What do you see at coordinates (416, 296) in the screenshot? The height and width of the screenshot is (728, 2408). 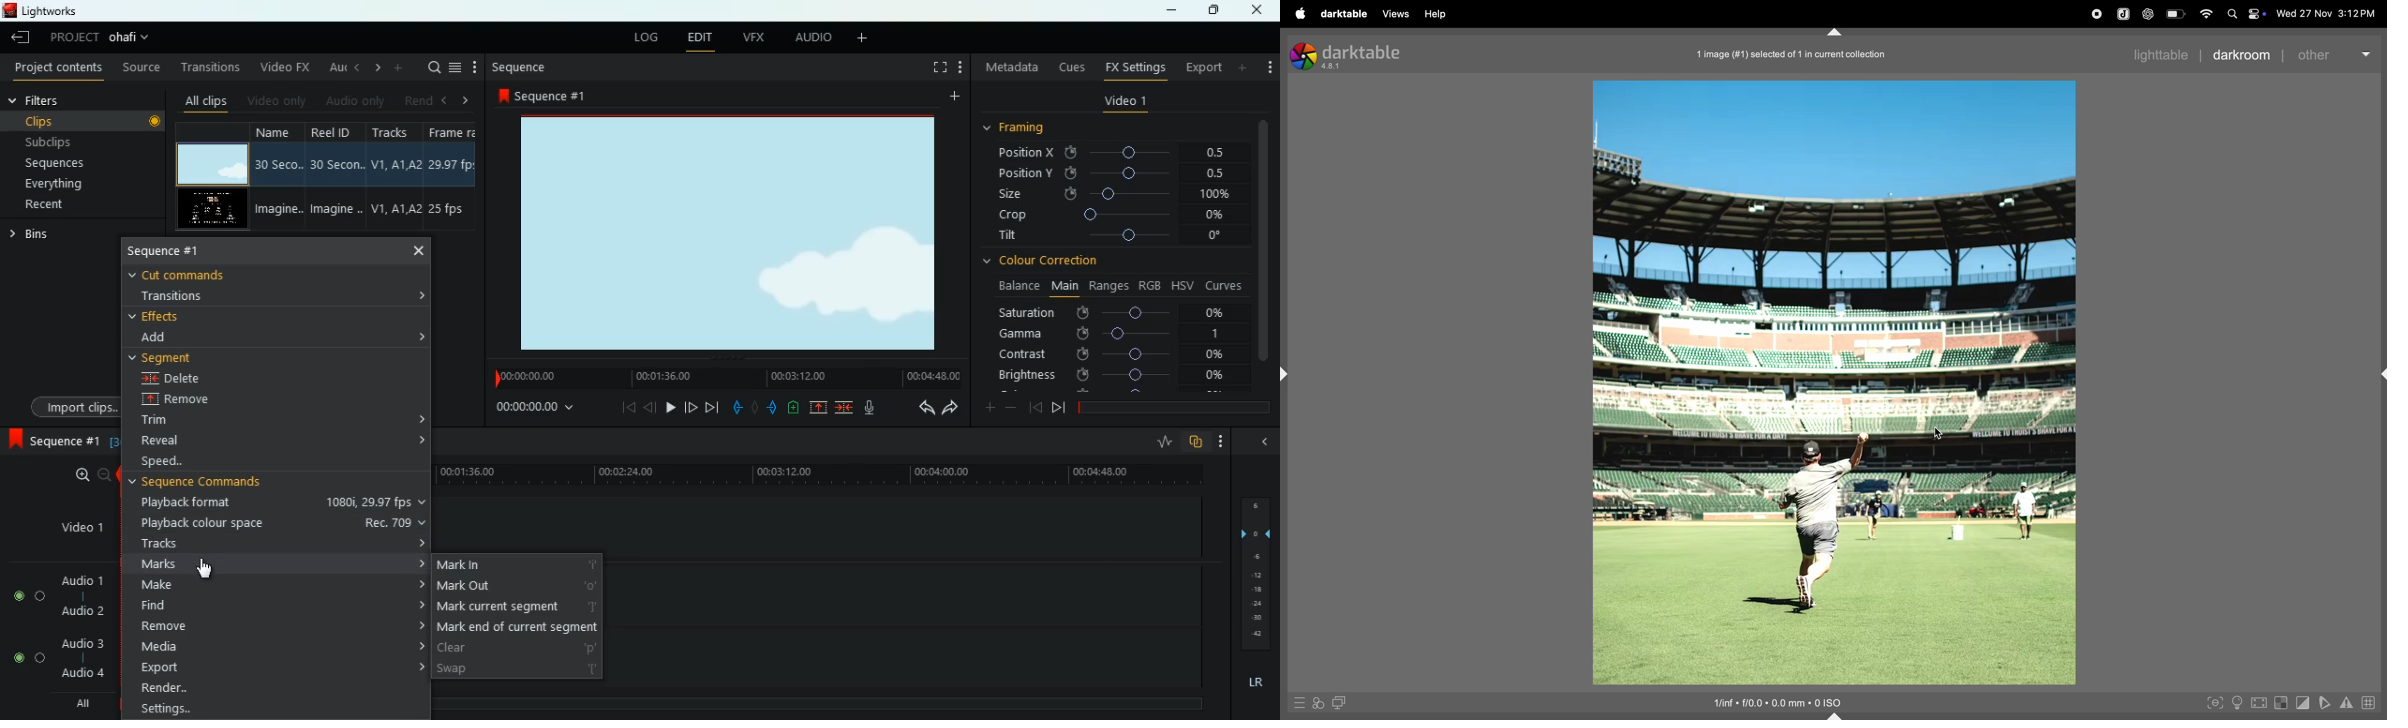 I see `expand` at bounding box center [416, 296].